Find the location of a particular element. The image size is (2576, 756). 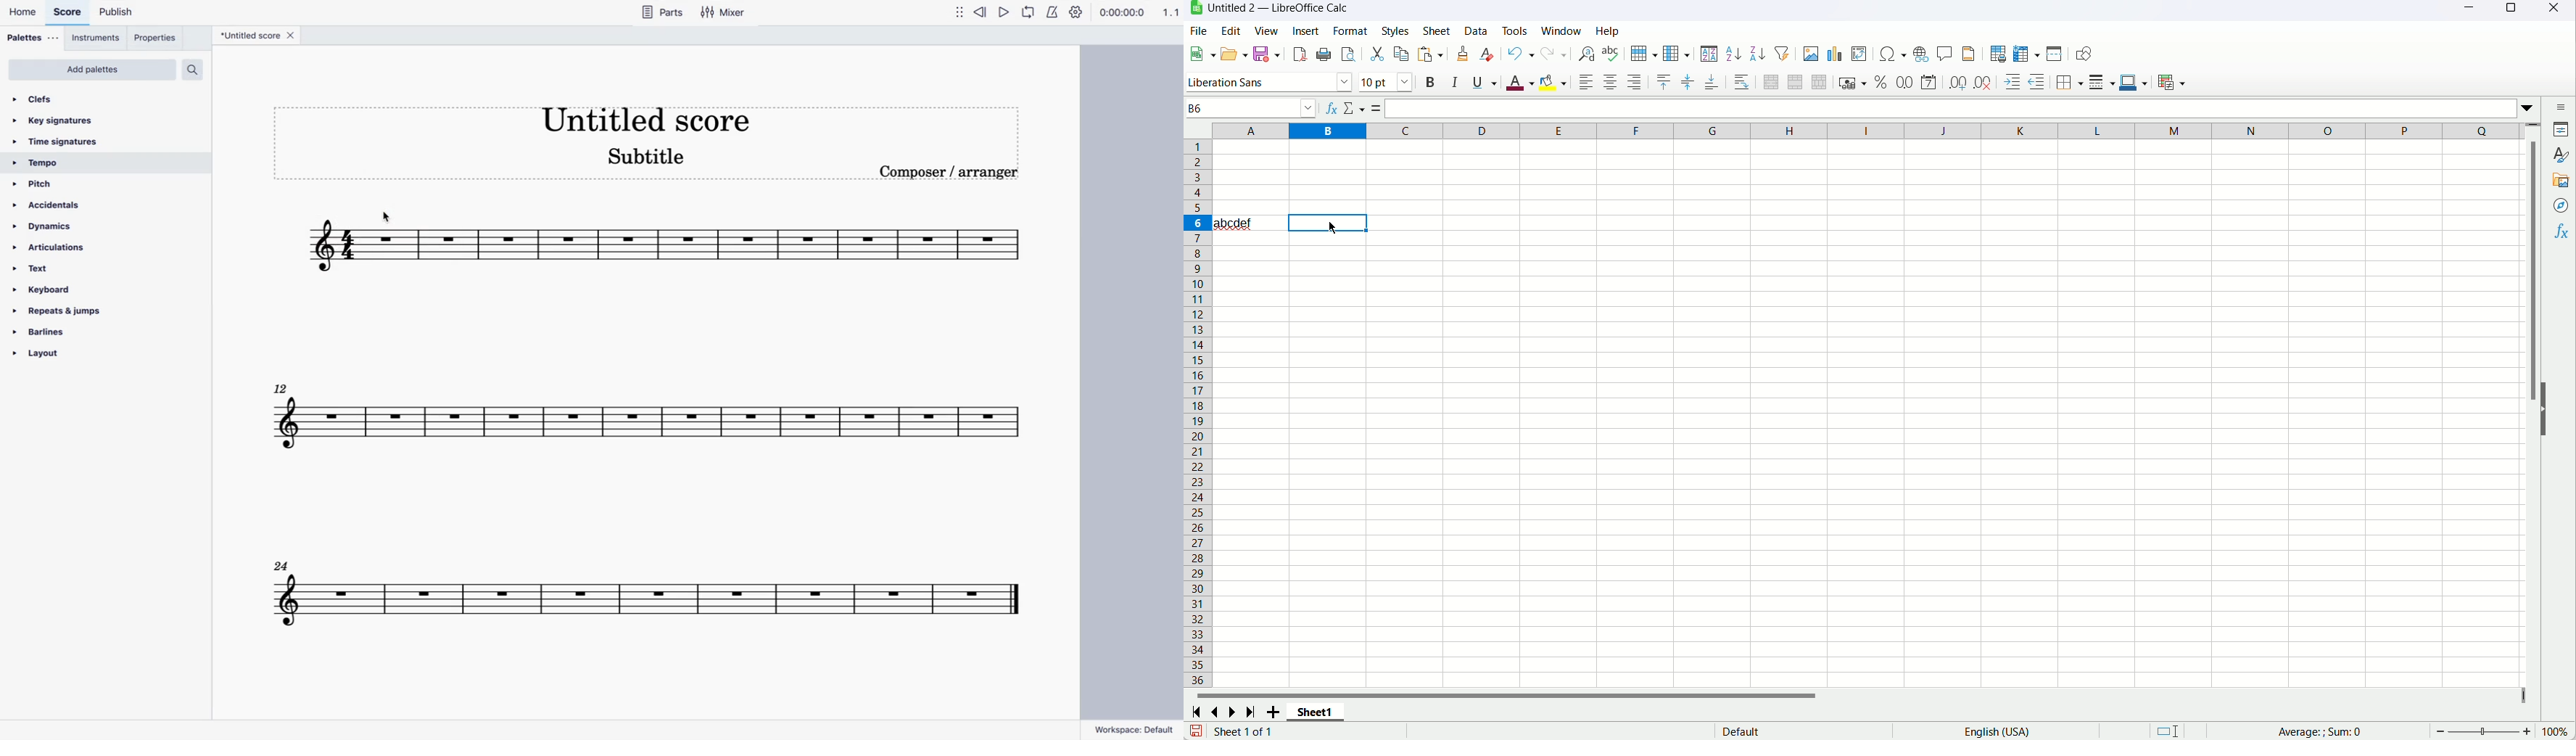

palettes is located at coordinates (35, 38).